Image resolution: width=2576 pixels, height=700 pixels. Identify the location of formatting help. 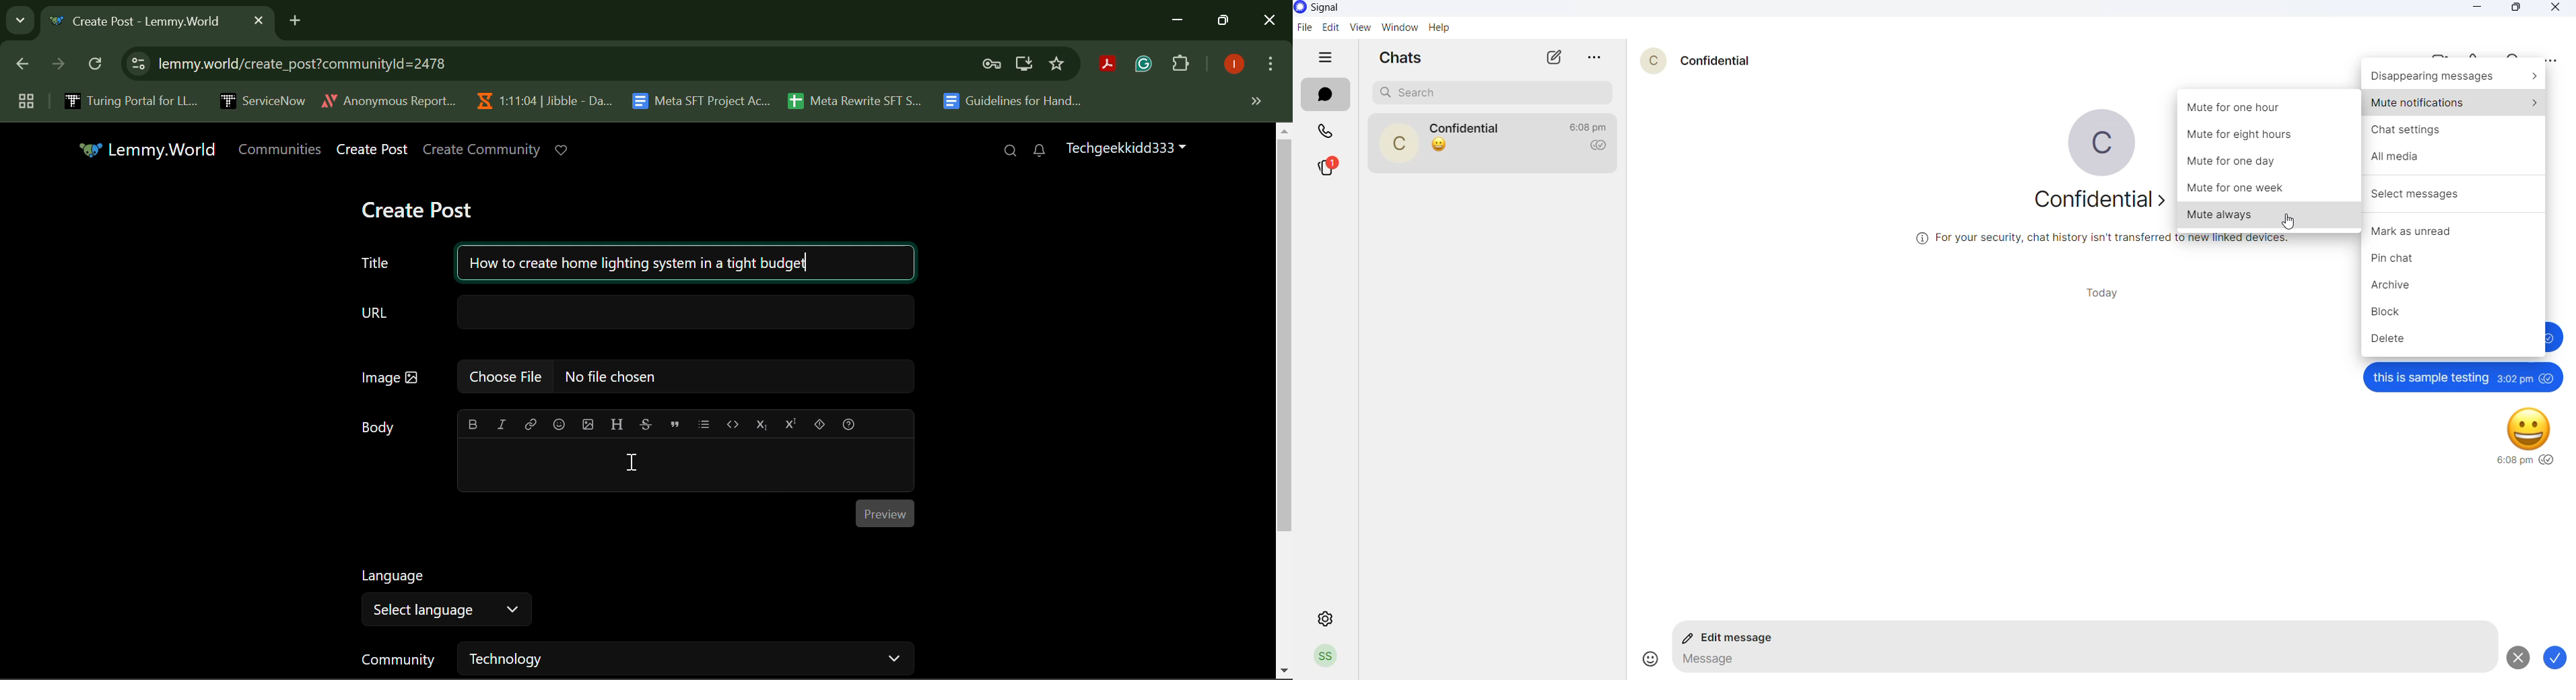
(850, 424).